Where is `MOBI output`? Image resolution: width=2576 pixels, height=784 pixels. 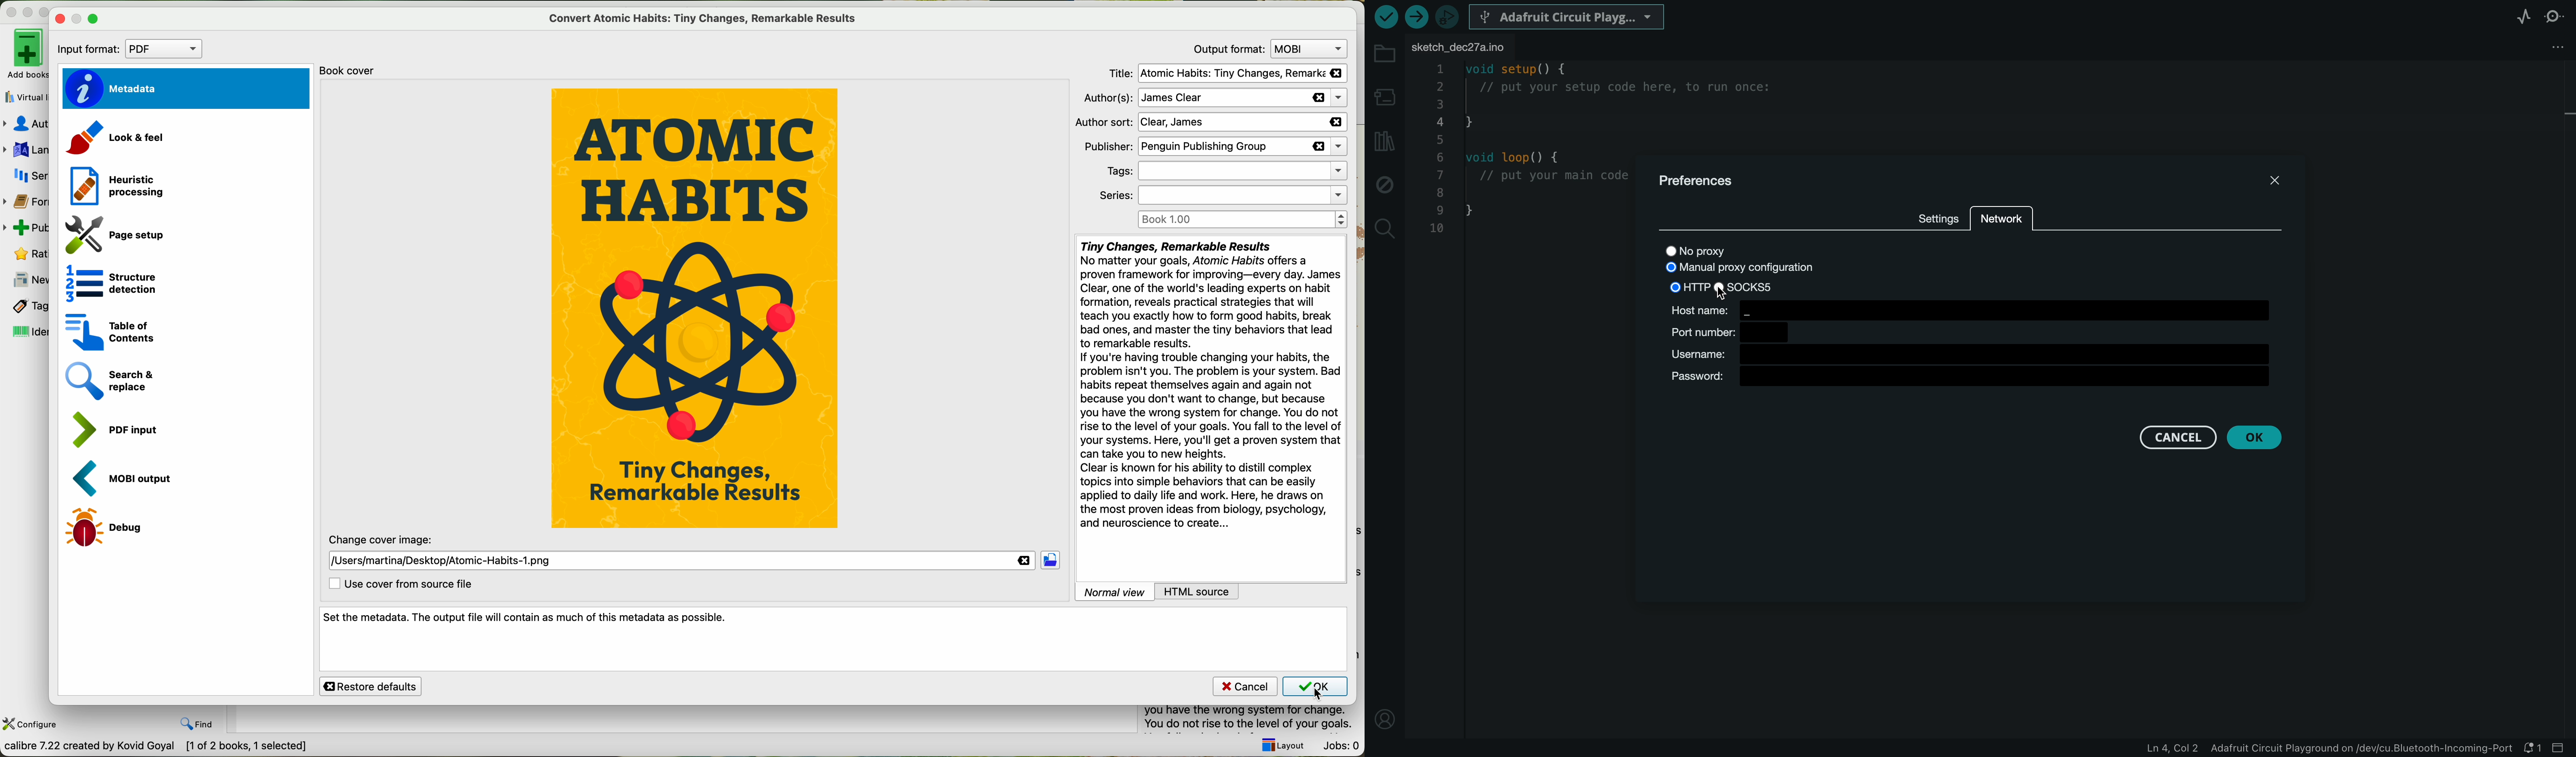 MOBI output is located at coordinates (129, 479).